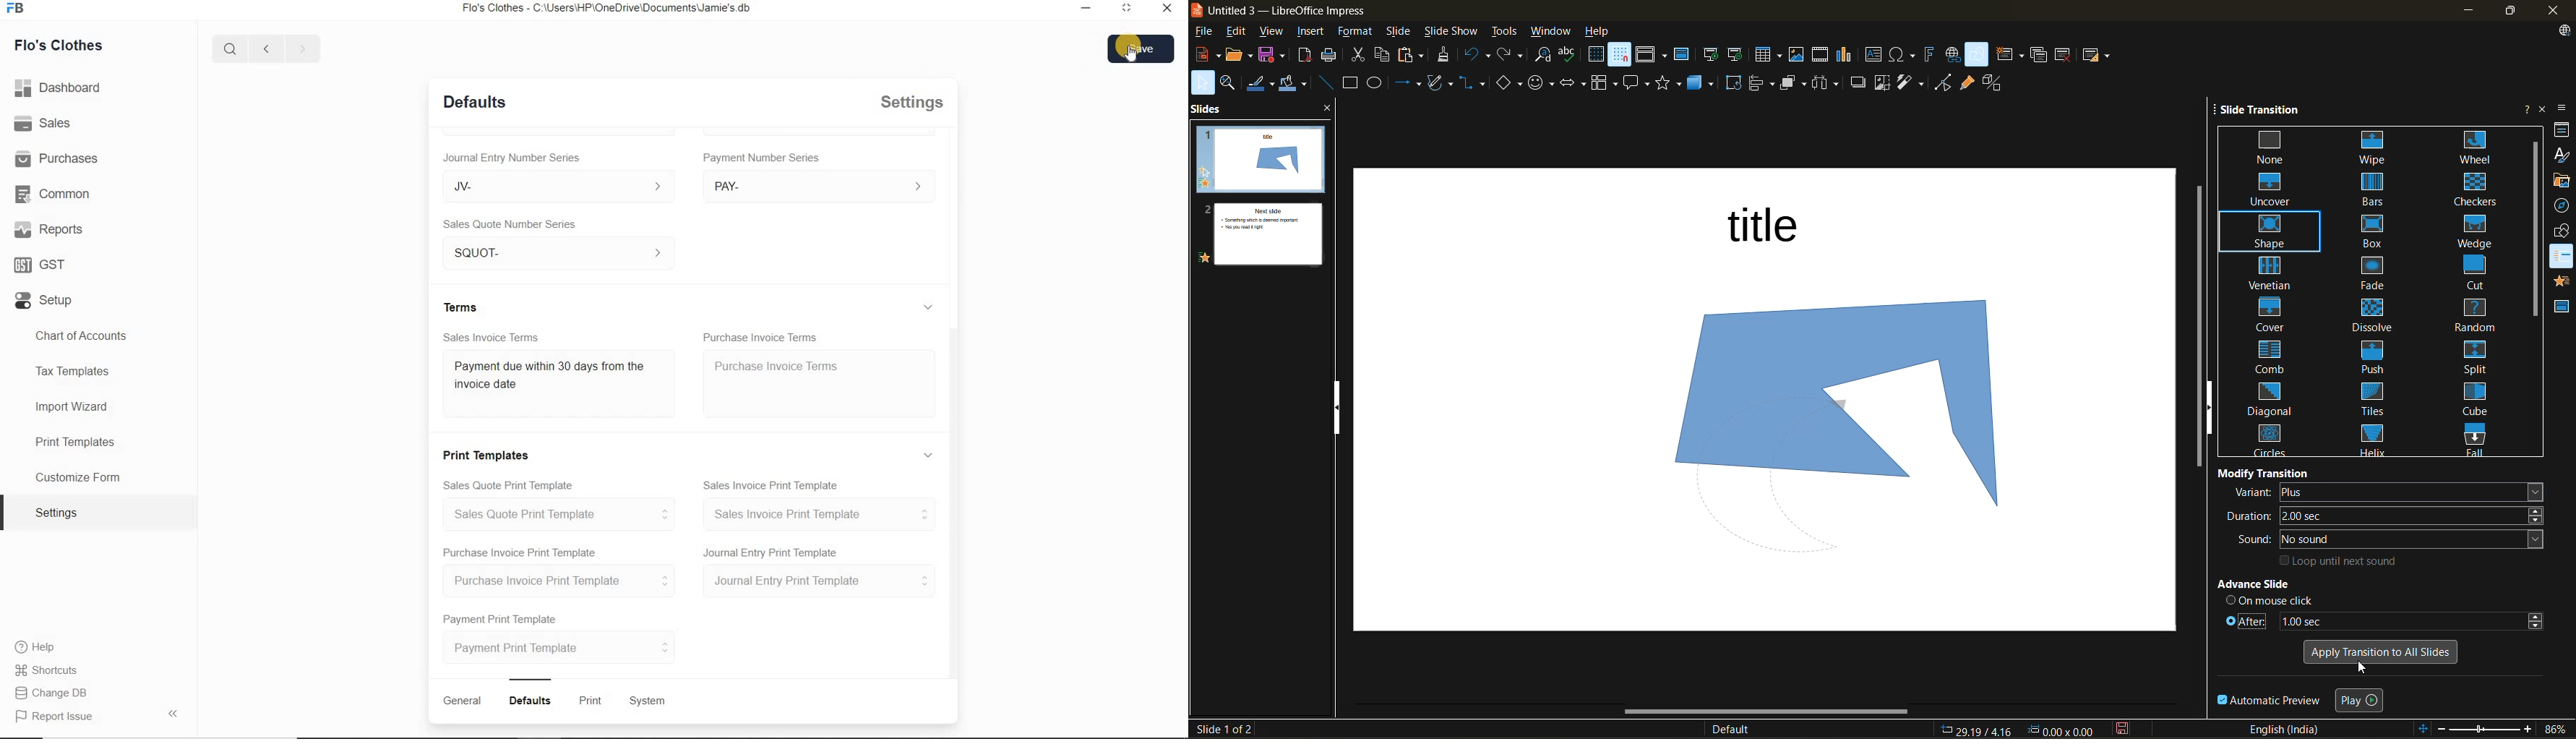  I want to click on tools, so click(1505, 30).